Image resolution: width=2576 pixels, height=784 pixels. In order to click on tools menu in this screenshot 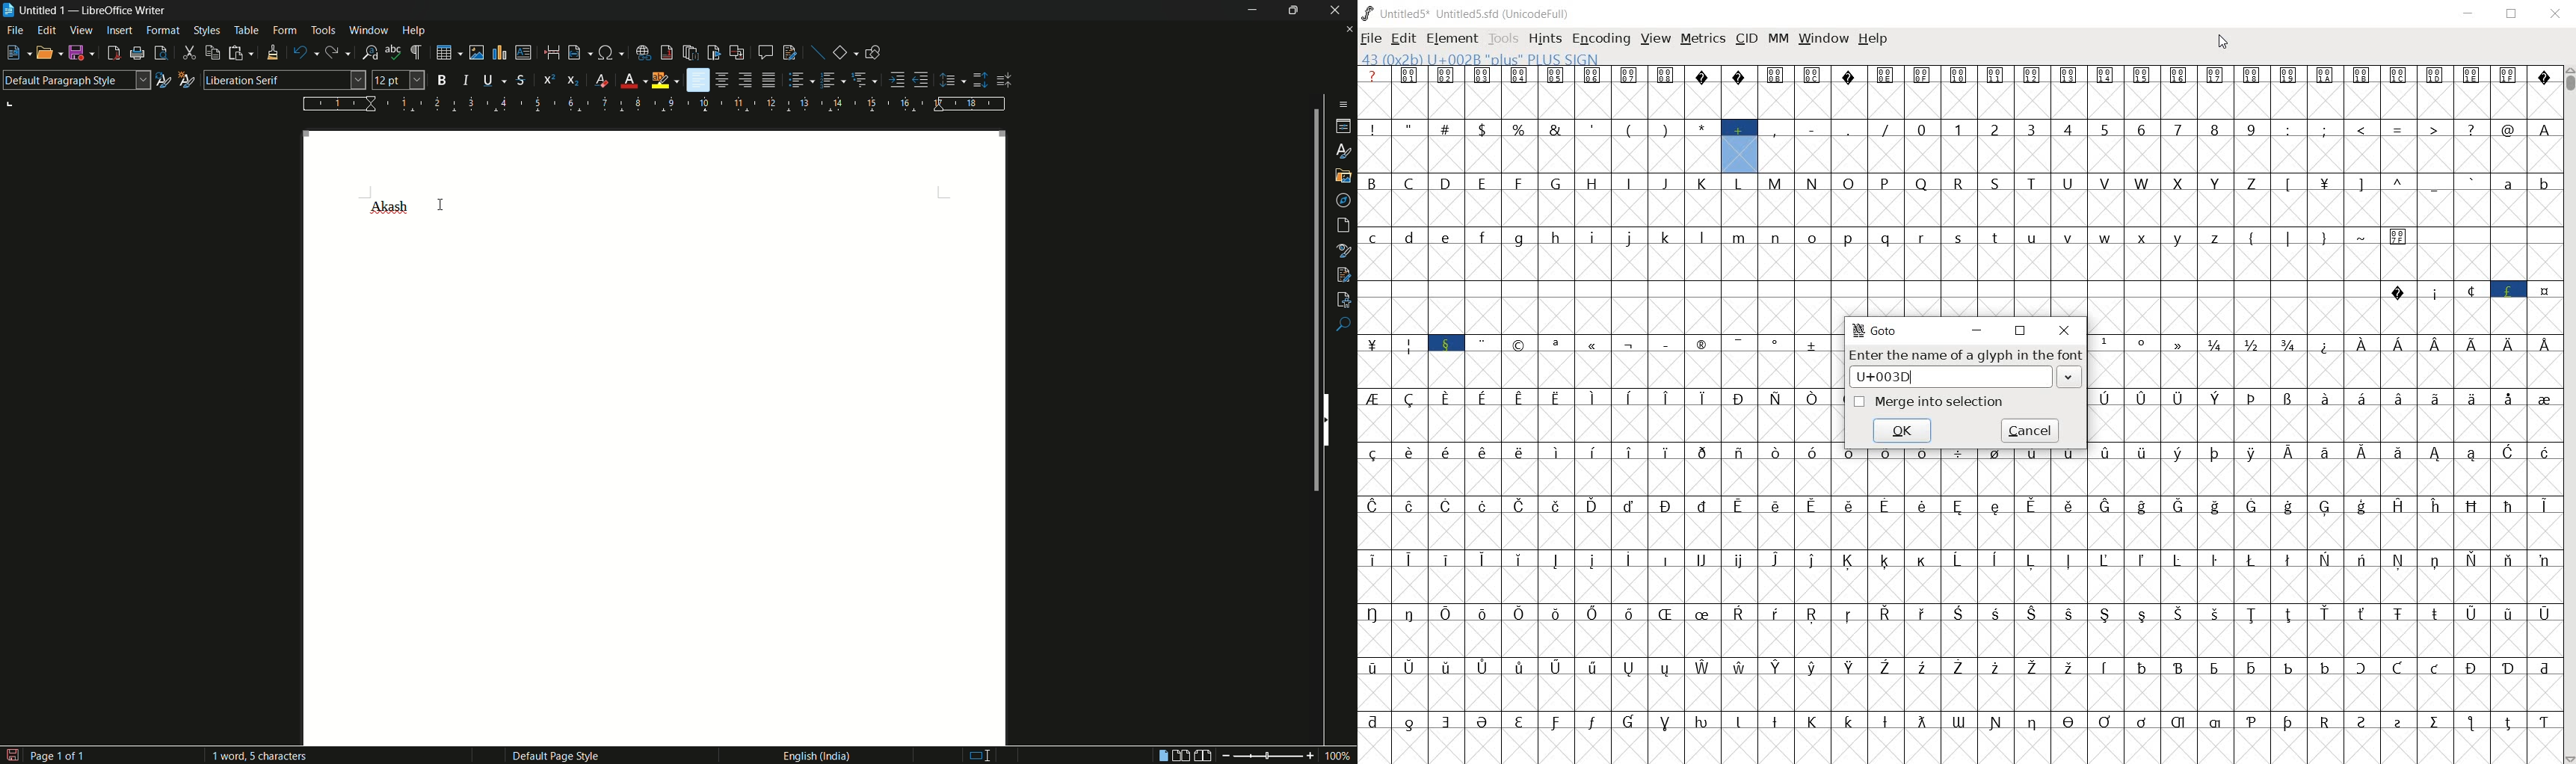, I will do `click(323, 30)`.